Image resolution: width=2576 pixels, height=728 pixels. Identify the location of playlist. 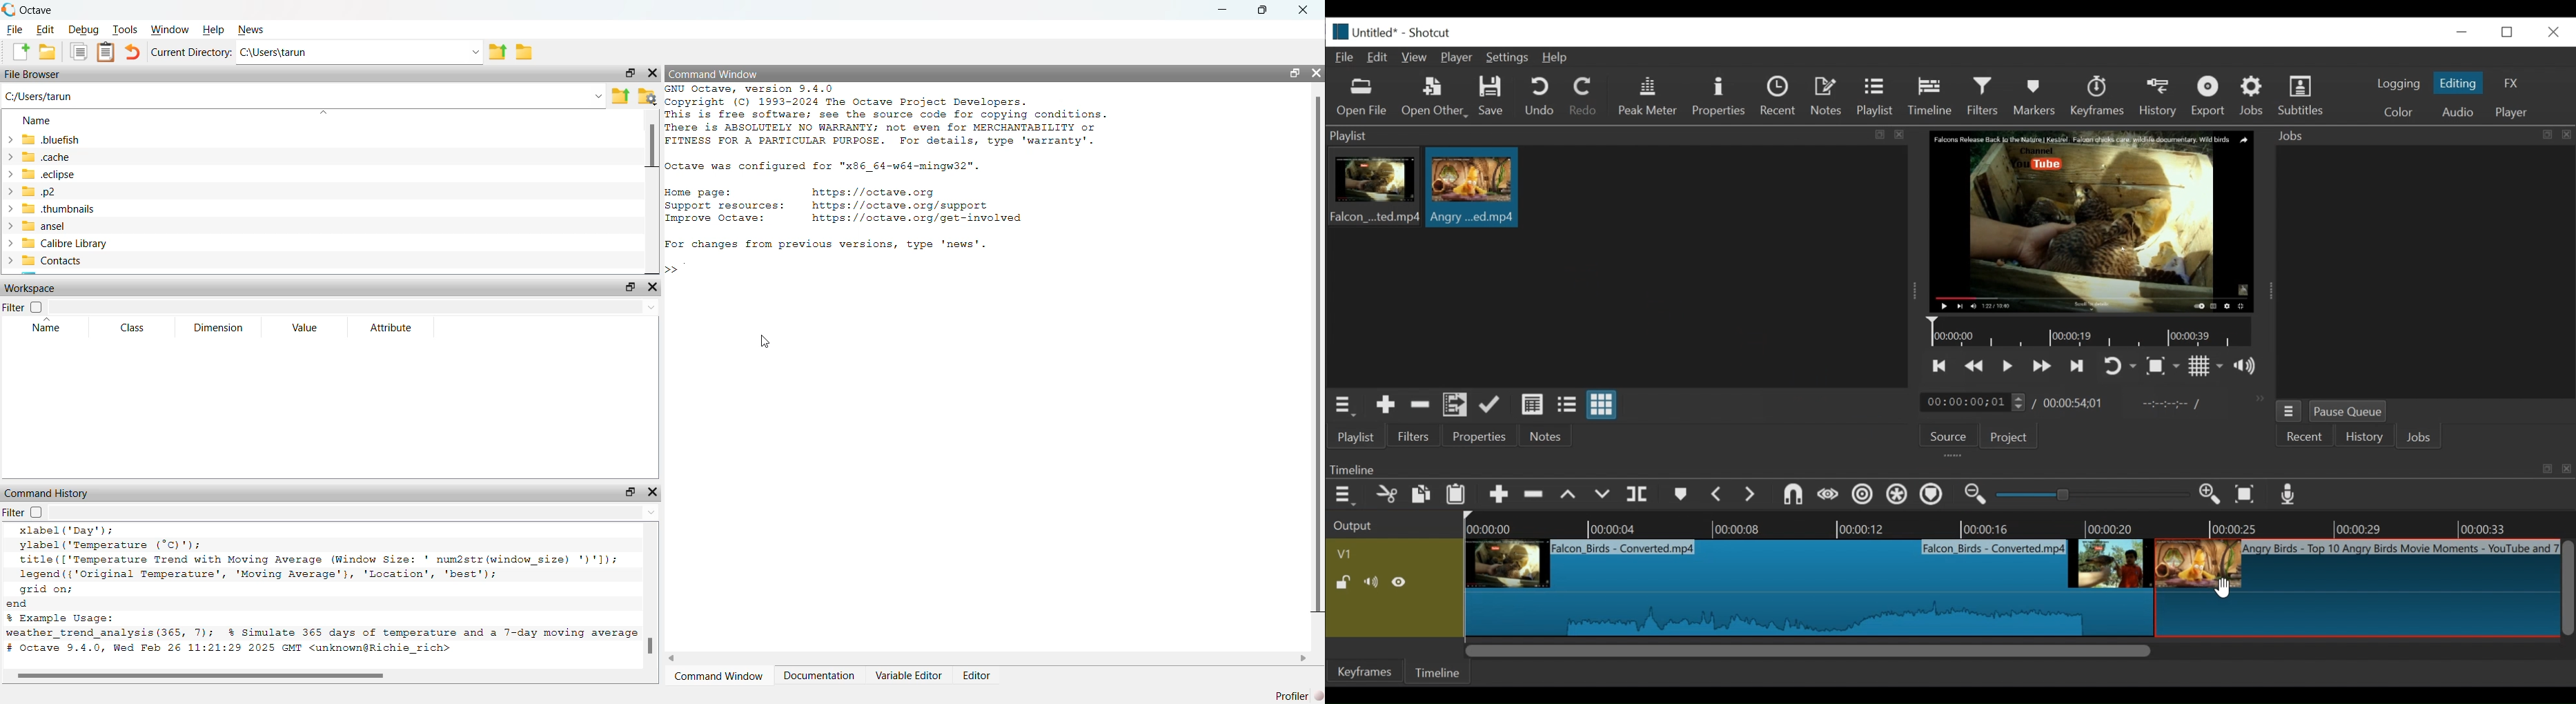
(1355, 437).